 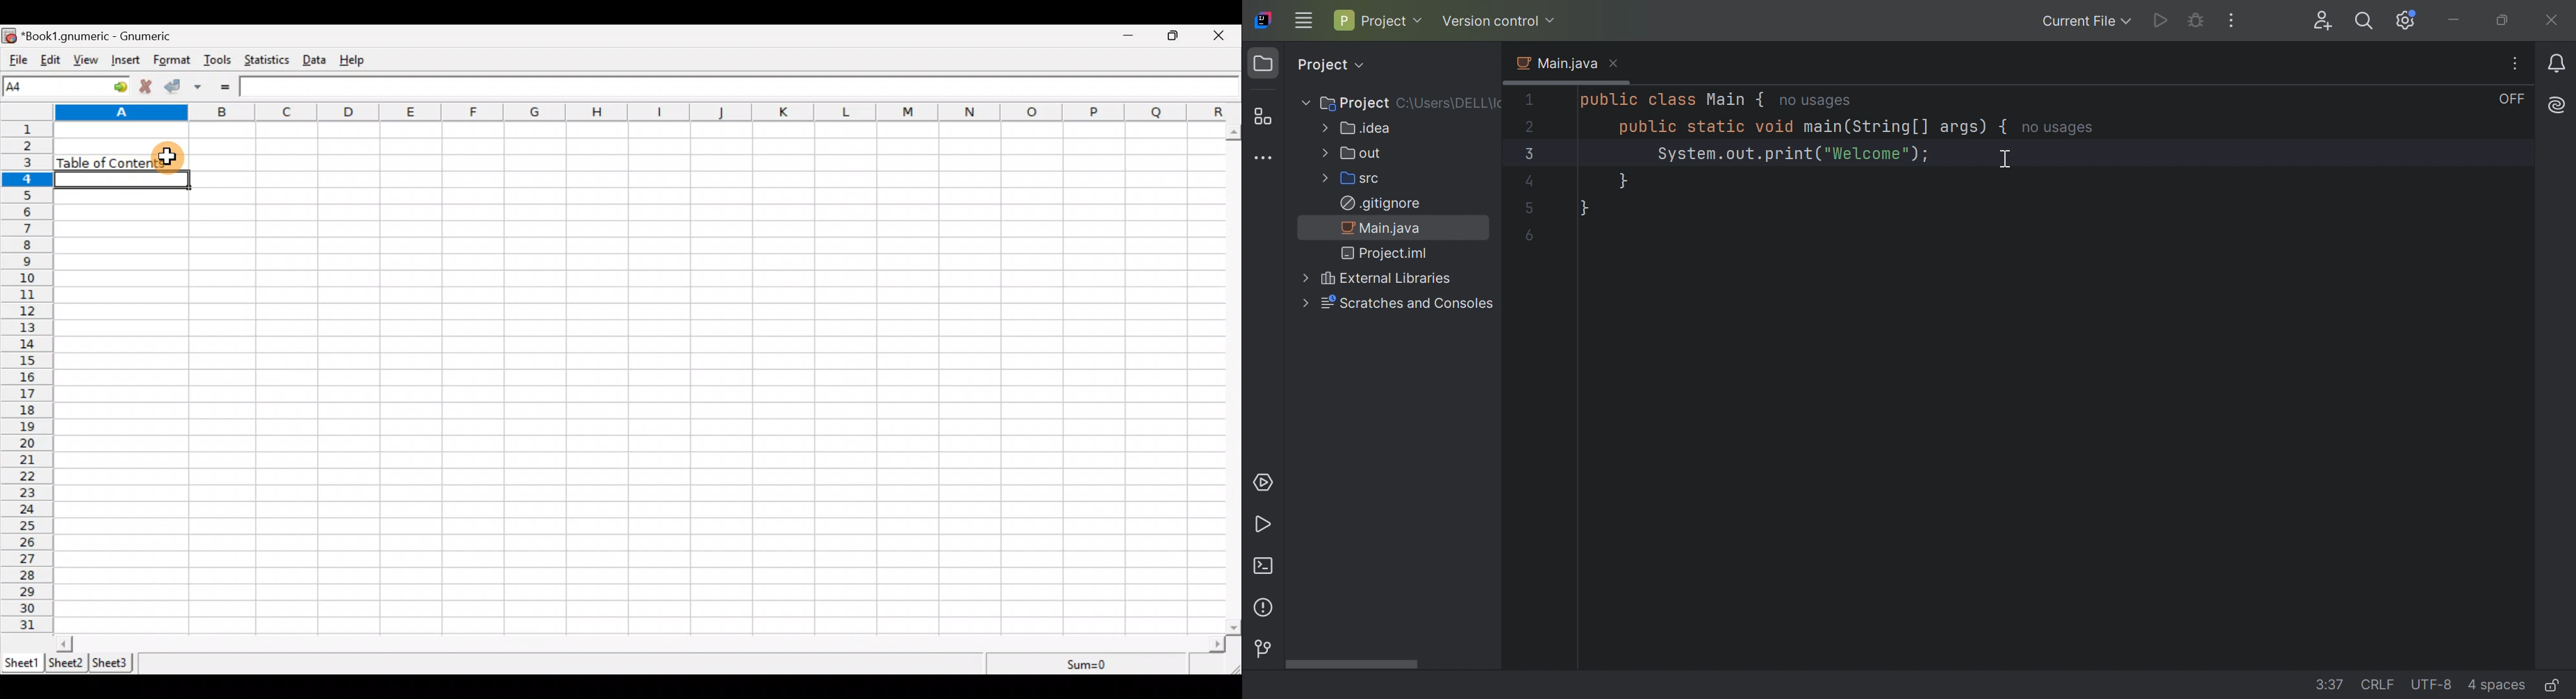 What do you see at coordinates (67, 663) in the screenshot?
I see `Sheet 2` at bounding box center [67, 663].